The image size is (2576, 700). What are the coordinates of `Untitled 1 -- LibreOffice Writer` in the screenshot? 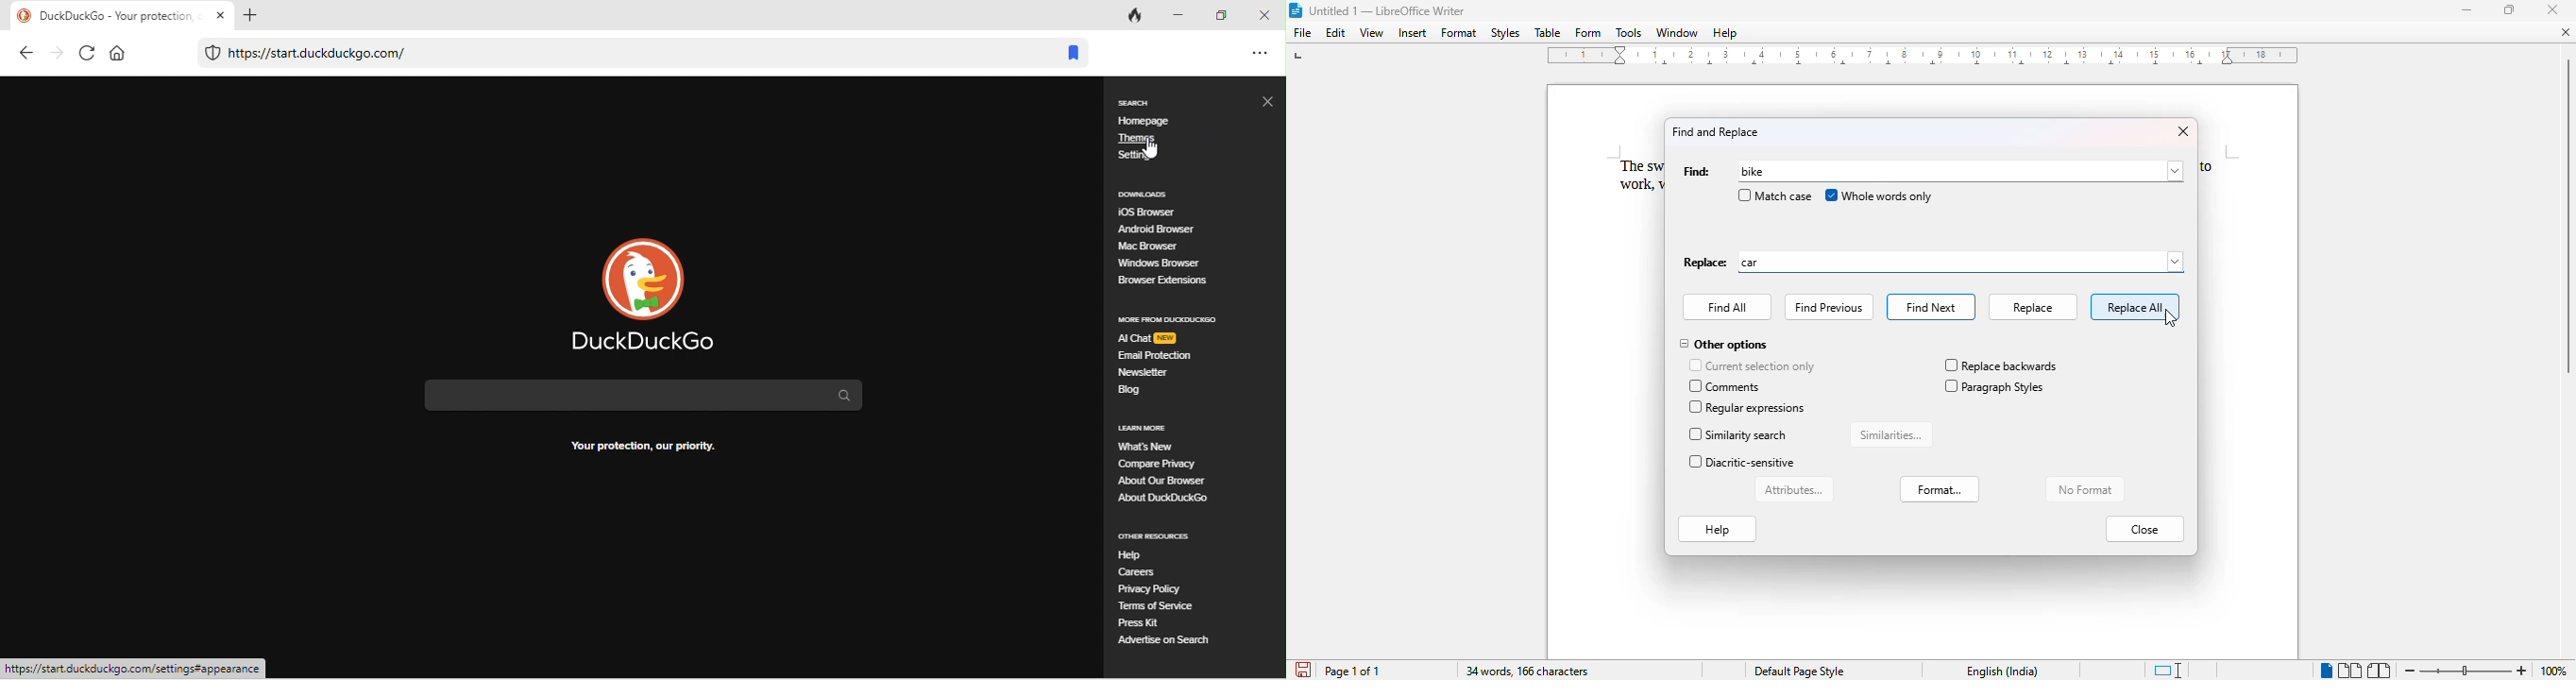 It's located at (1388, 12).